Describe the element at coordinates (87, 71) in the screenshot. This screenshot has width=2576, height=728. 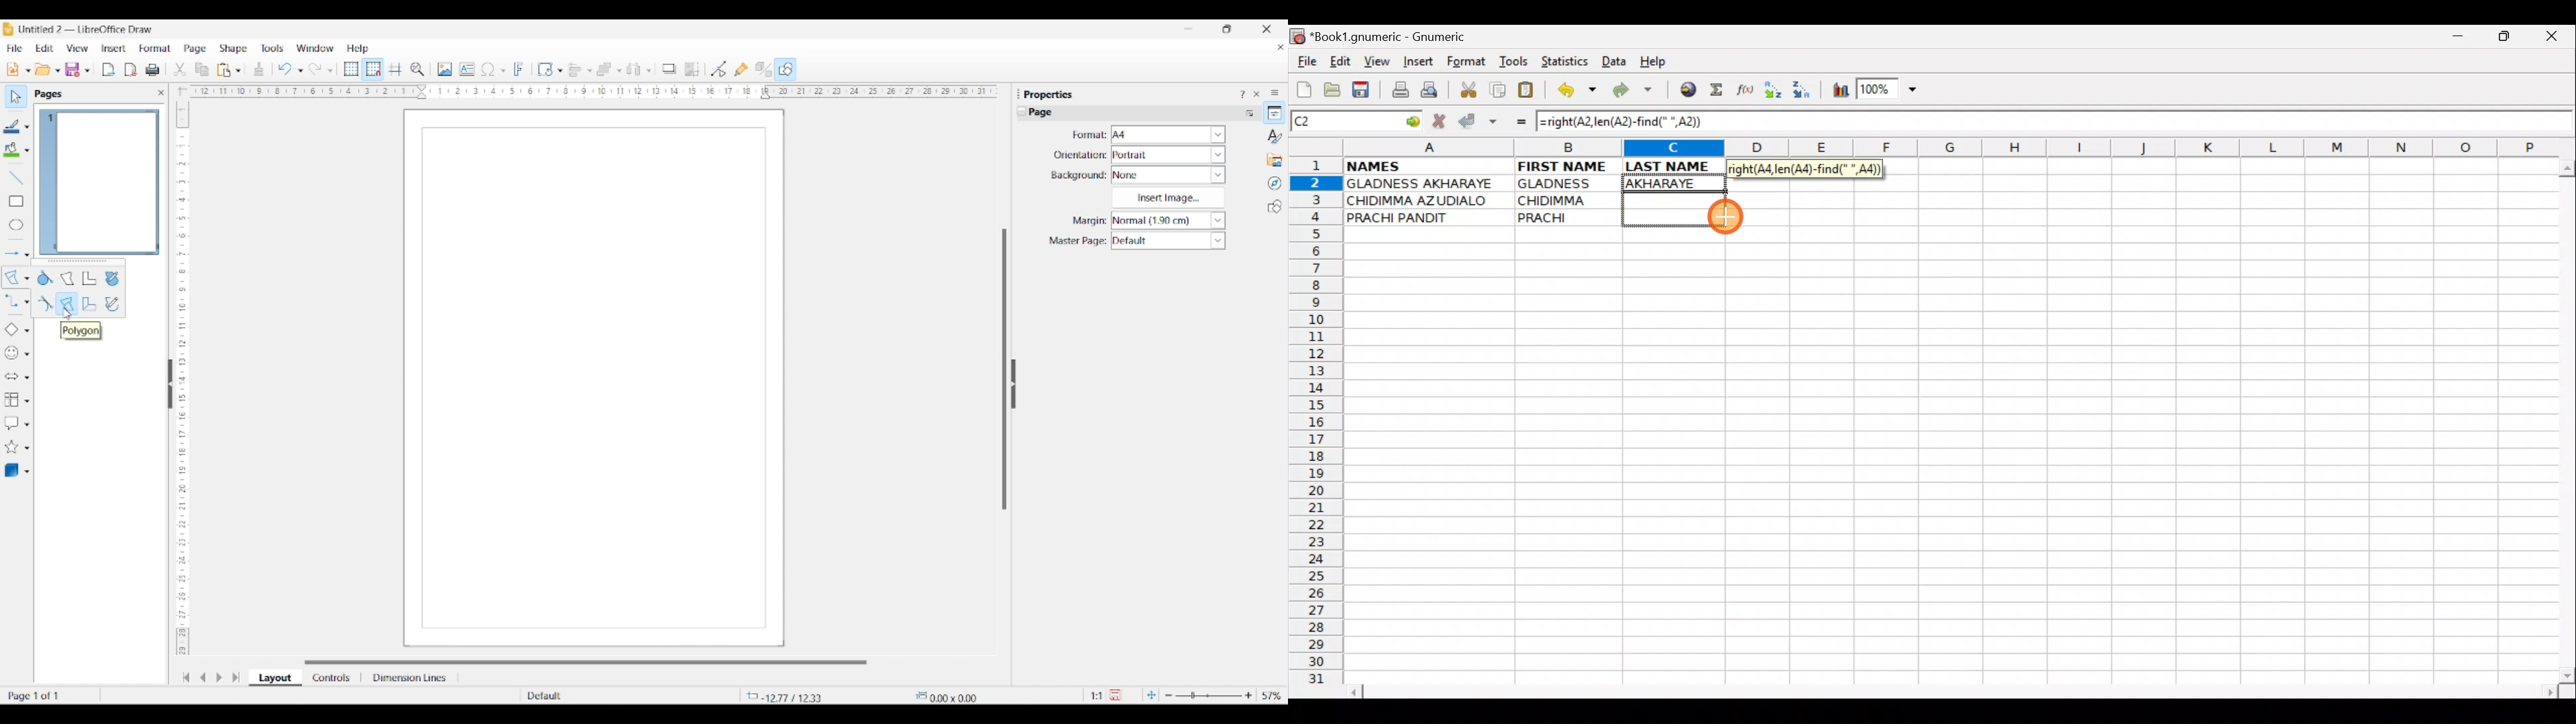
I see `Save options` at that location.